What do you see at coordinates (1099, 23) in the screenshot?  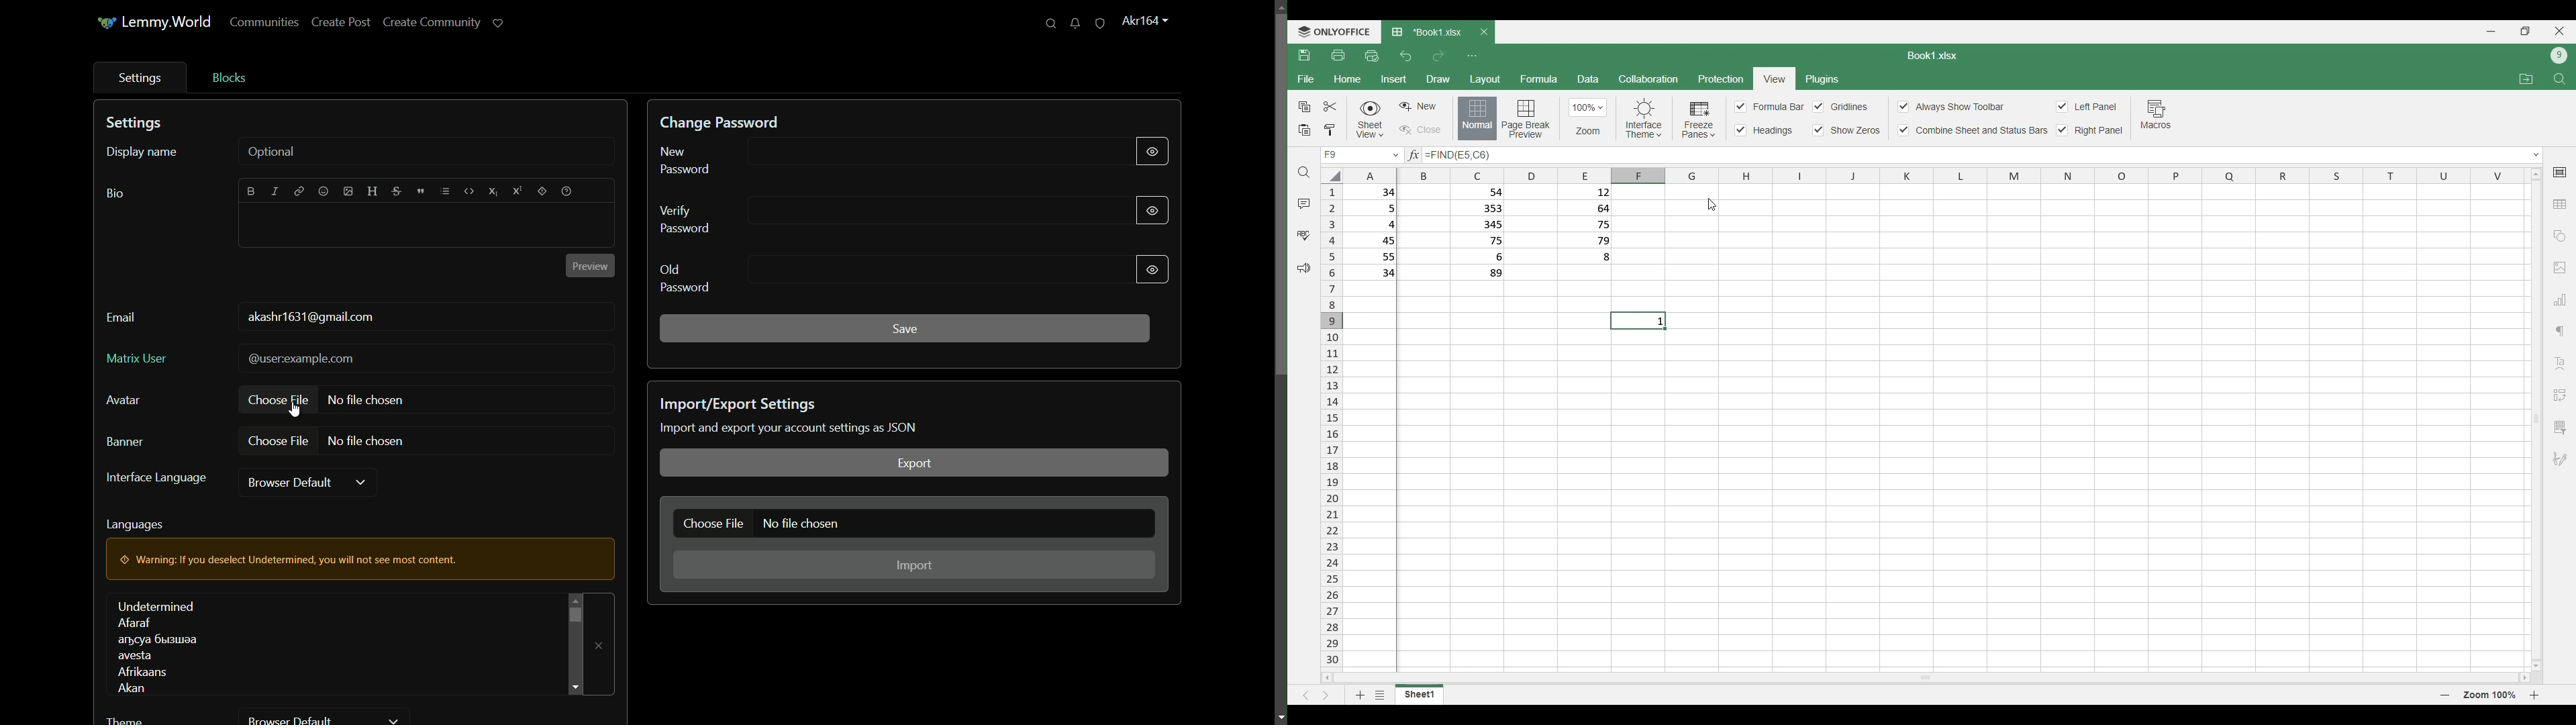 I see `unread reports` at bounding box center [1099, 23].